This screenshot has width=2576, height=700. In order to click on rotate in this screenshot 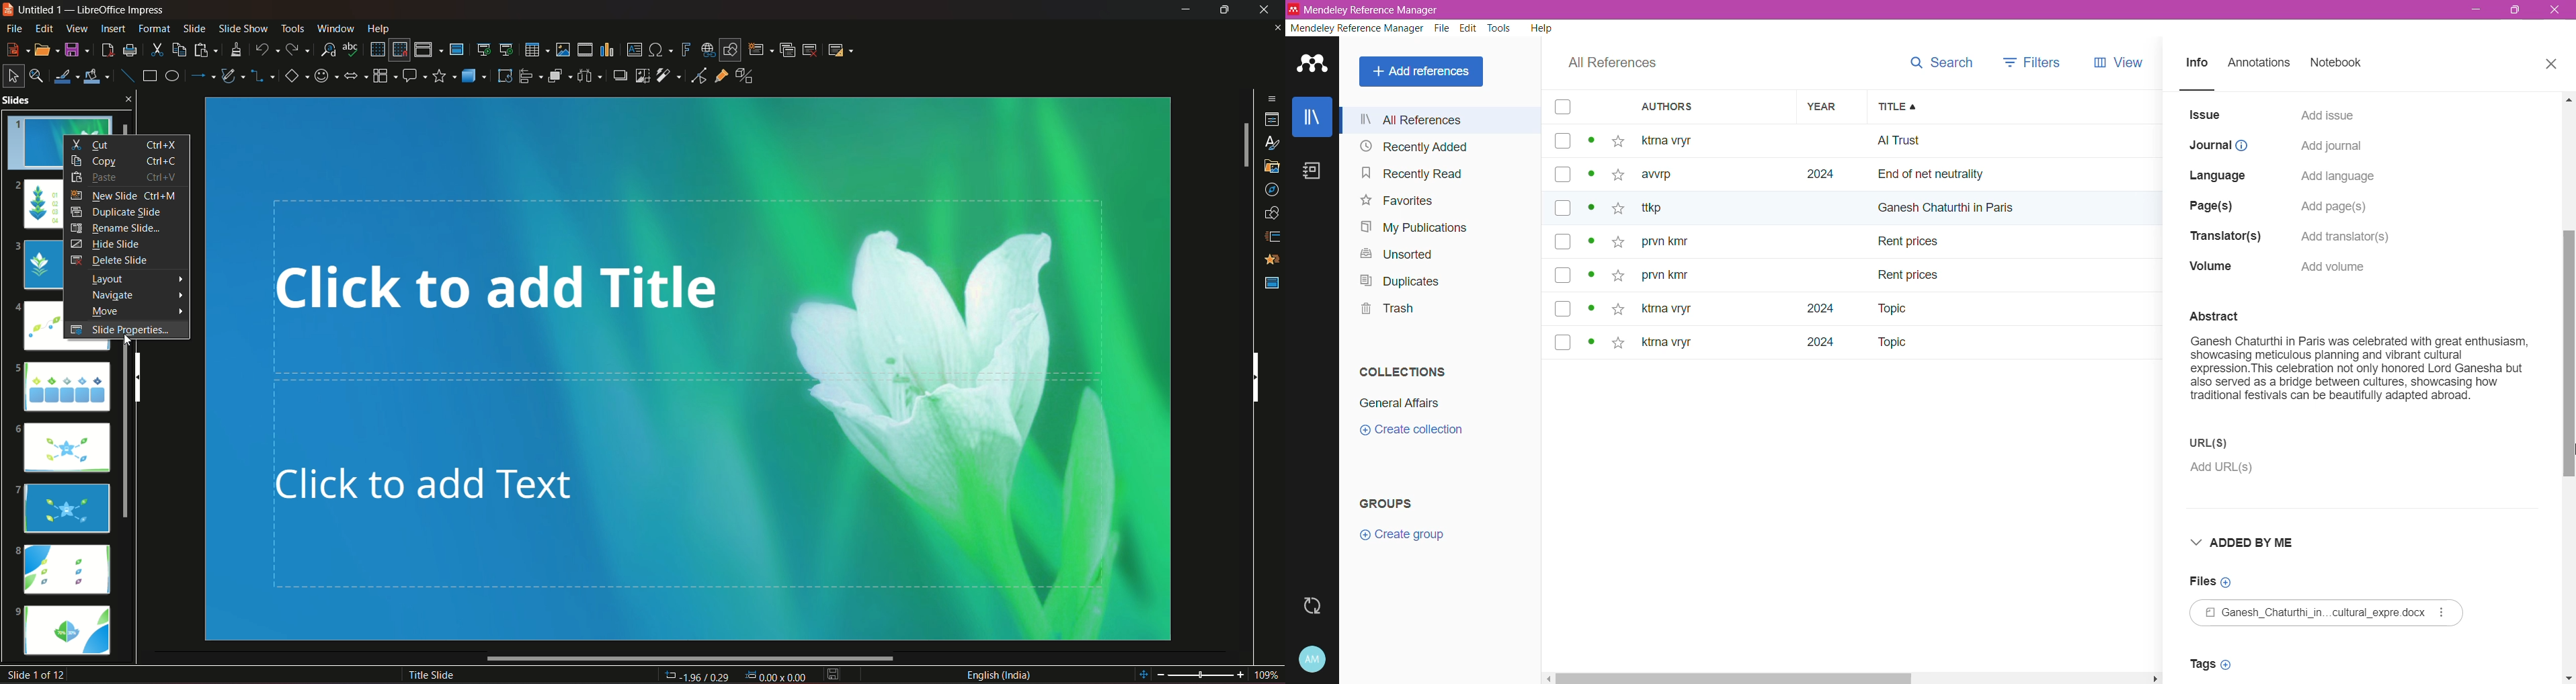, I will do `click(504, 75)`.